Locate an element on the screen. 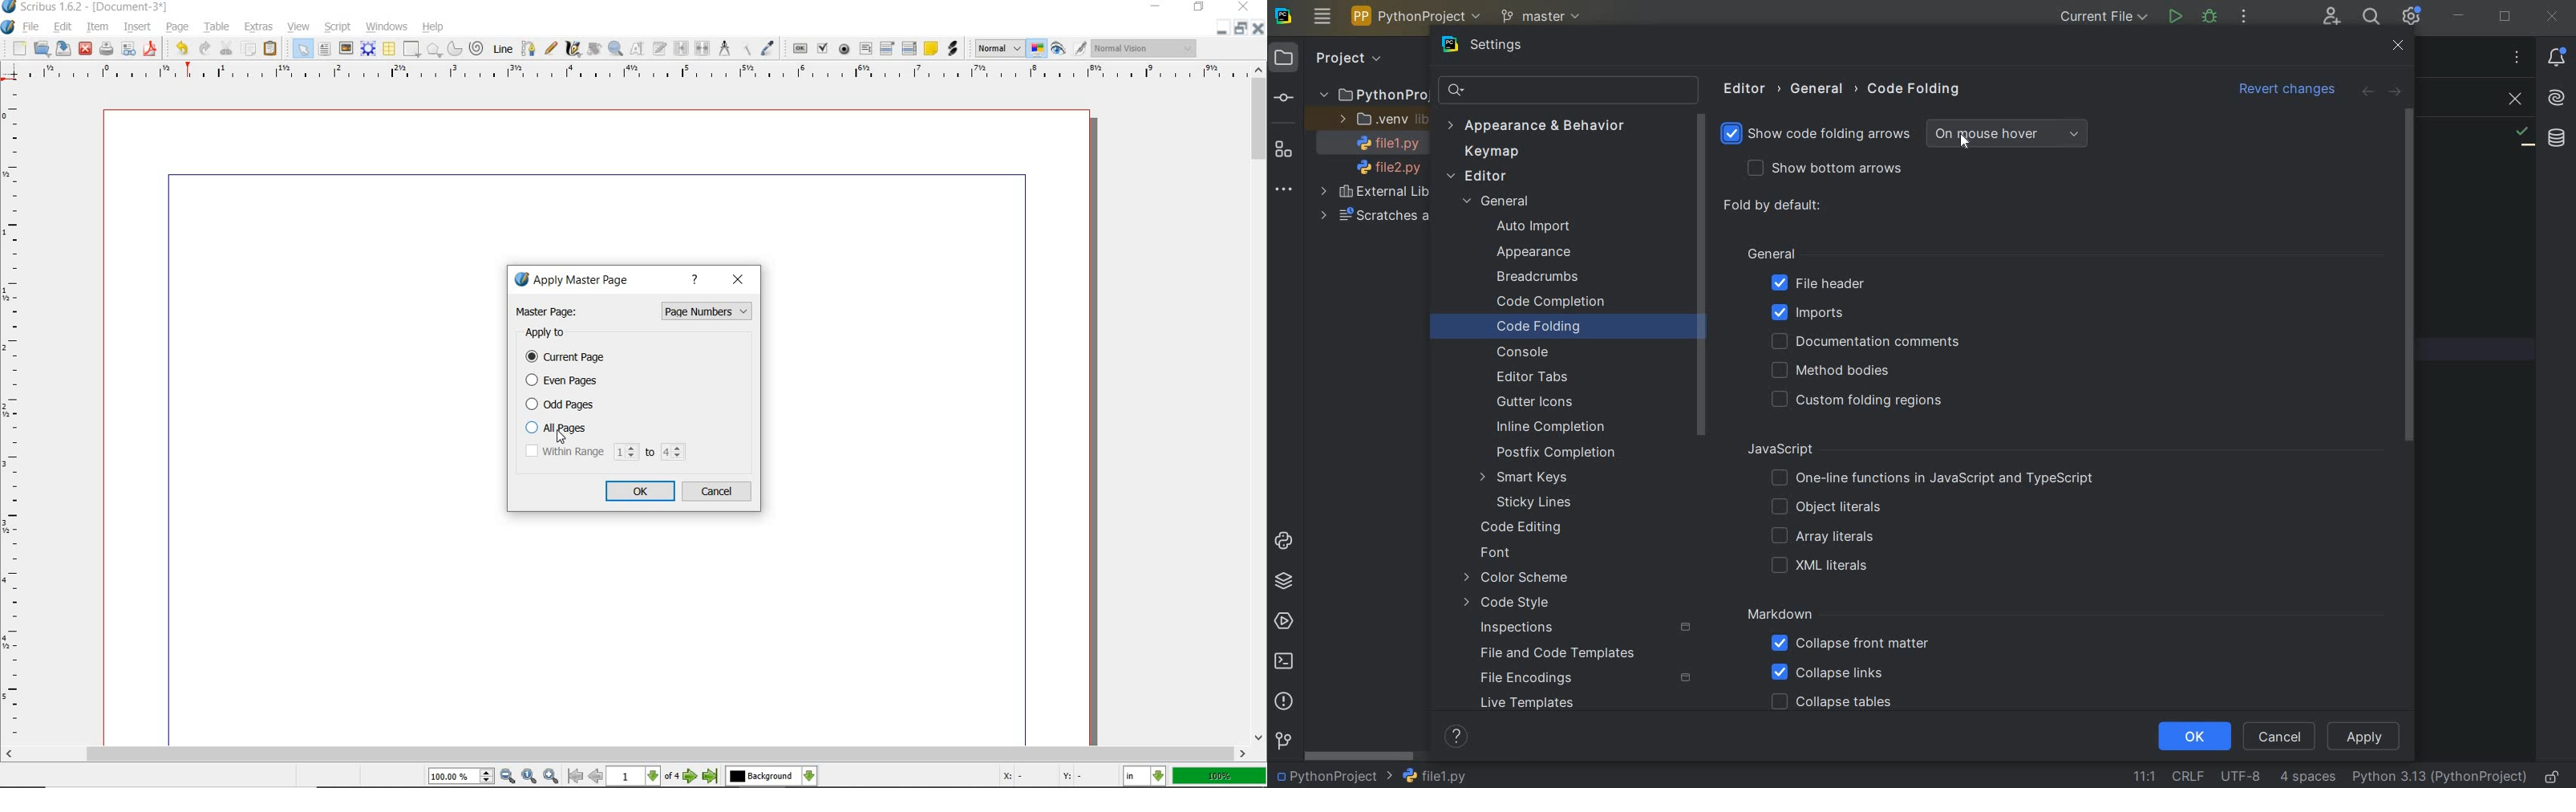  METHOD BODIES is located at coordinates (1834, 371).